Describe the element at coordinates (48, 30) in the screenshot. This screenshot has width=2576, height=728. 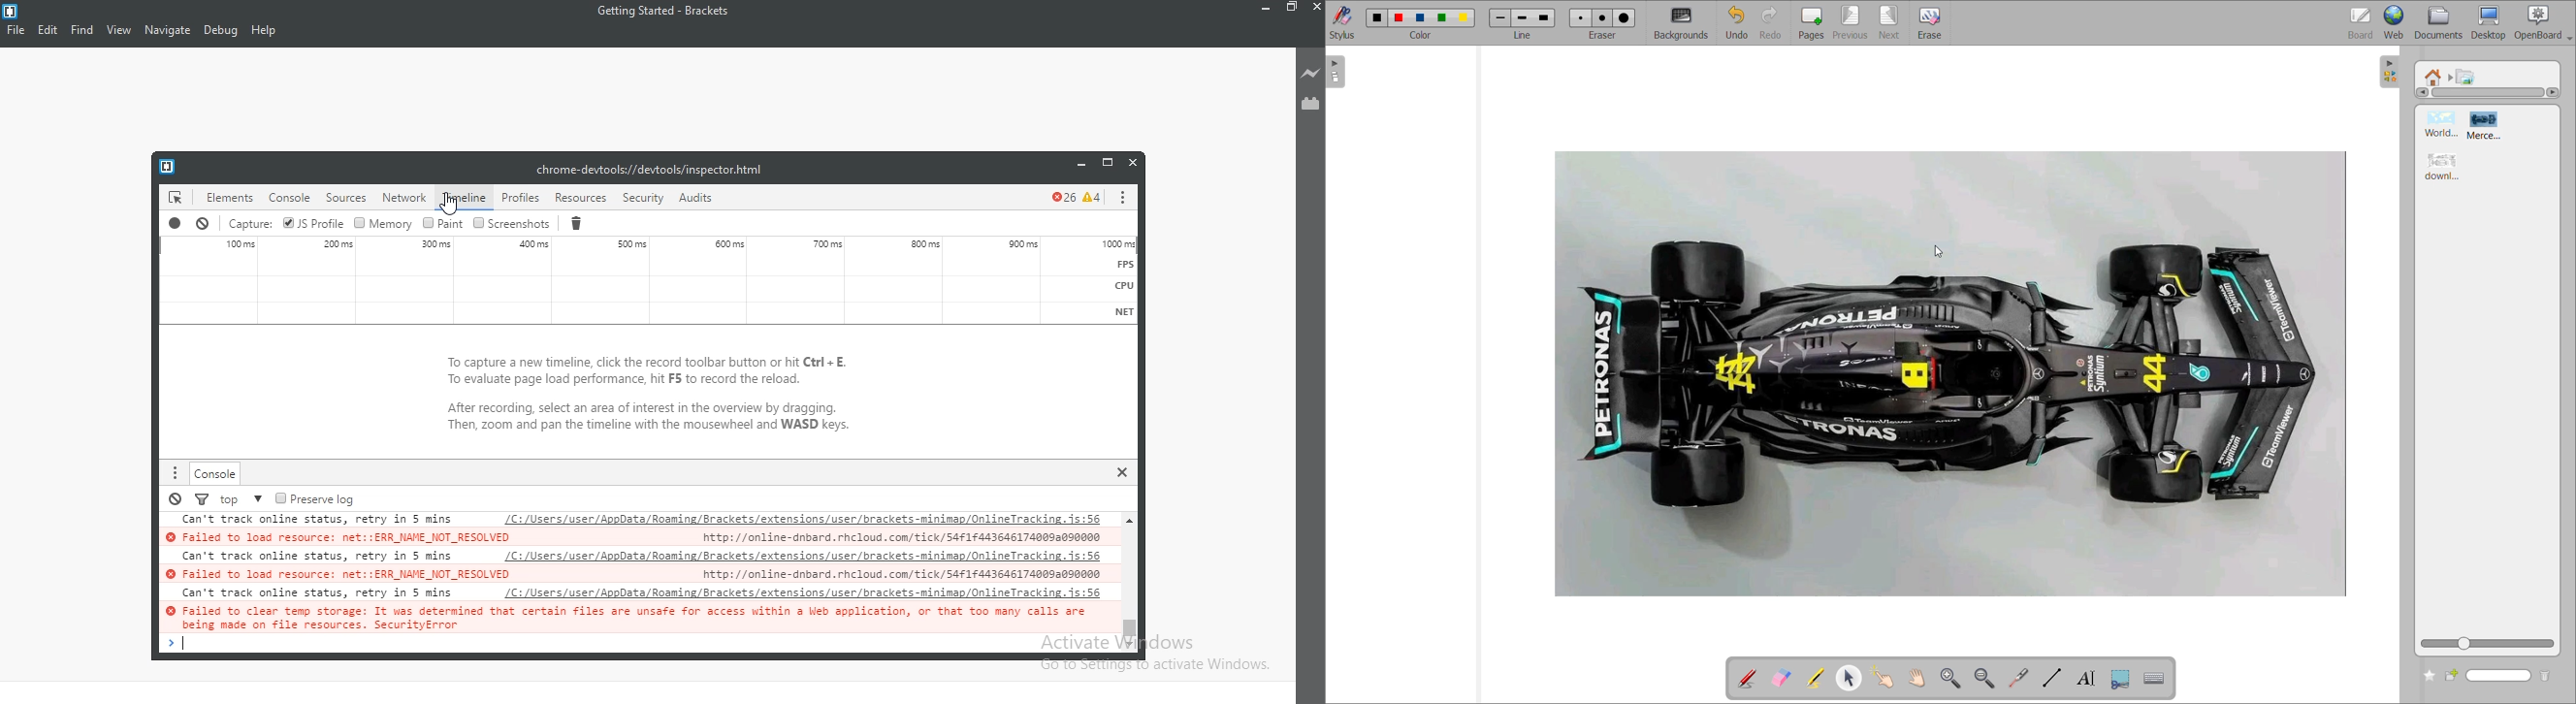
I see `Edit` at that location.